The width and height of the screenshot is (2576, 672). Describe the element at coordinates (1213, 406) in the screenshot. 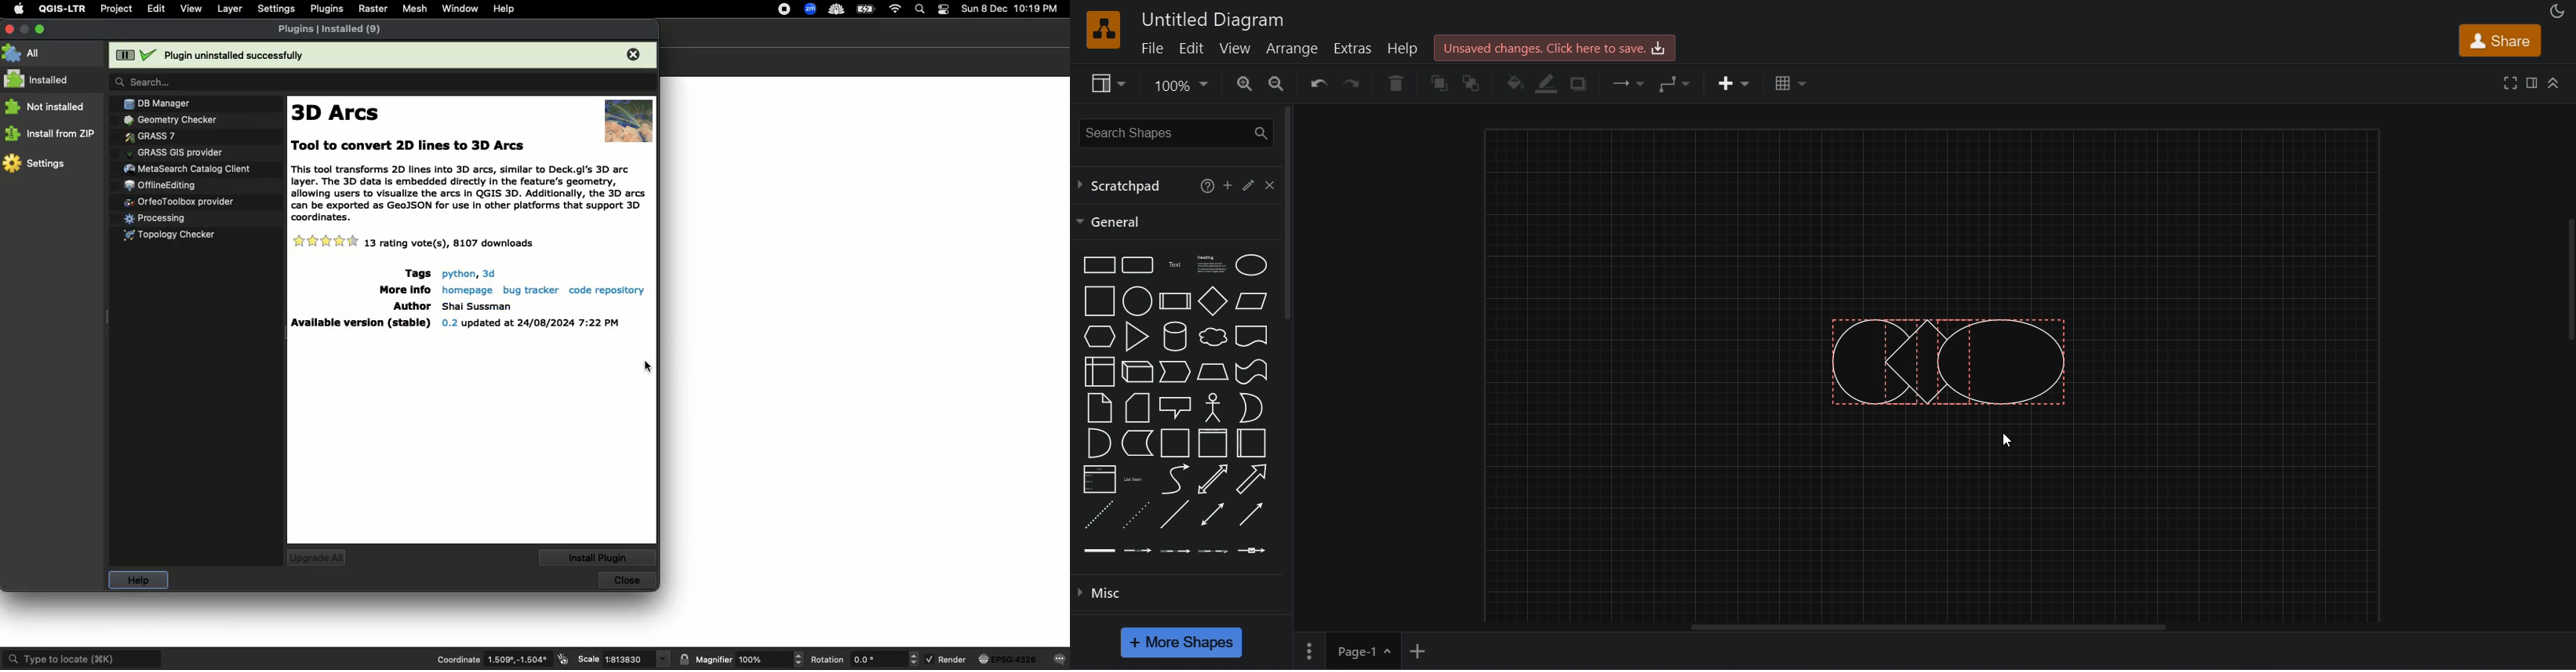

I see `actor` at that location.